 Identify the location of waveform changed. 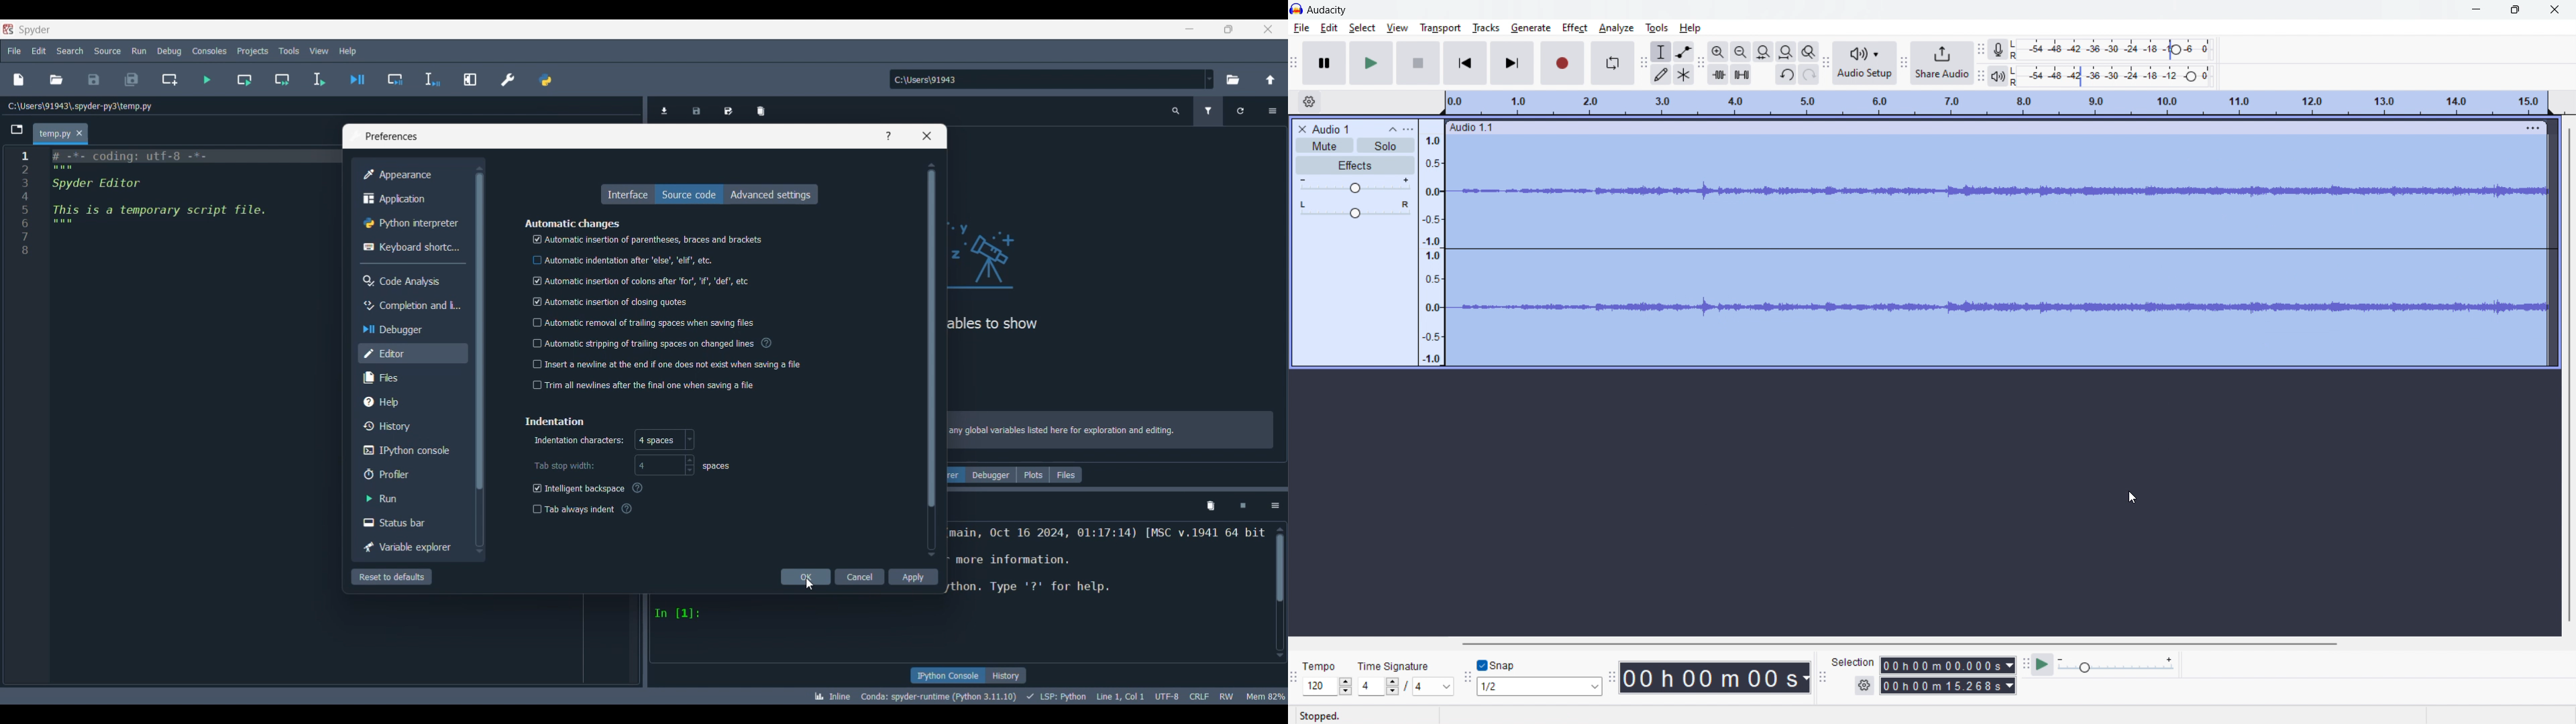
(1996, 192).